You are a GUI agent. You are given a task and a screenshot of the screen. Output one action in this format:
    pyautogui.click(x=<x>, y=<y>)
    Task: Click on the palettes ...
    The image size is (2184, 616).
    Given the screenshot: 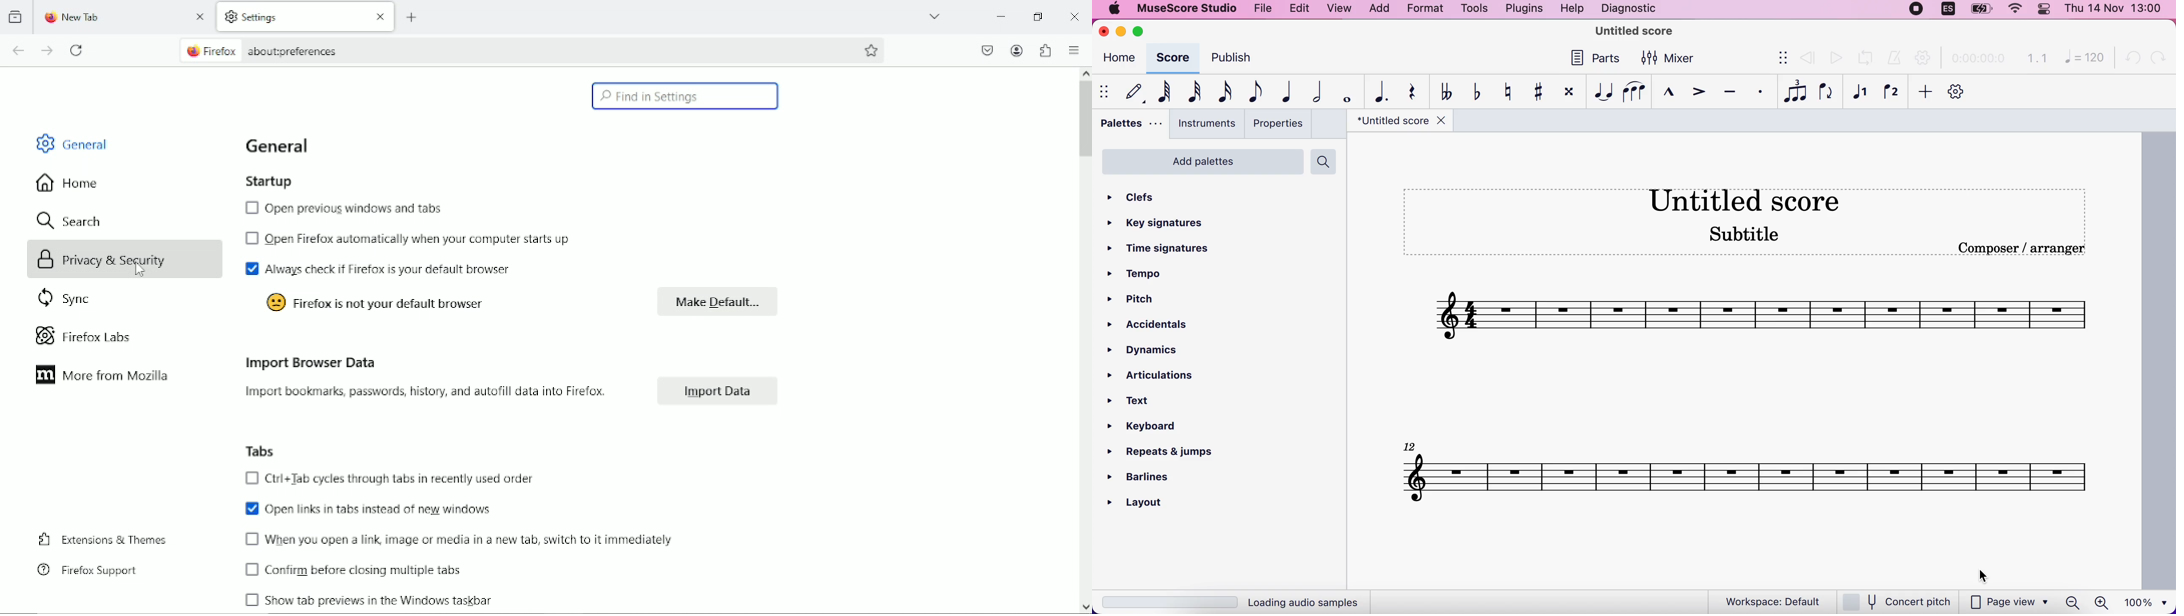 What is the action you would take?
    pyautogui.click(x=1130, y=126)
    